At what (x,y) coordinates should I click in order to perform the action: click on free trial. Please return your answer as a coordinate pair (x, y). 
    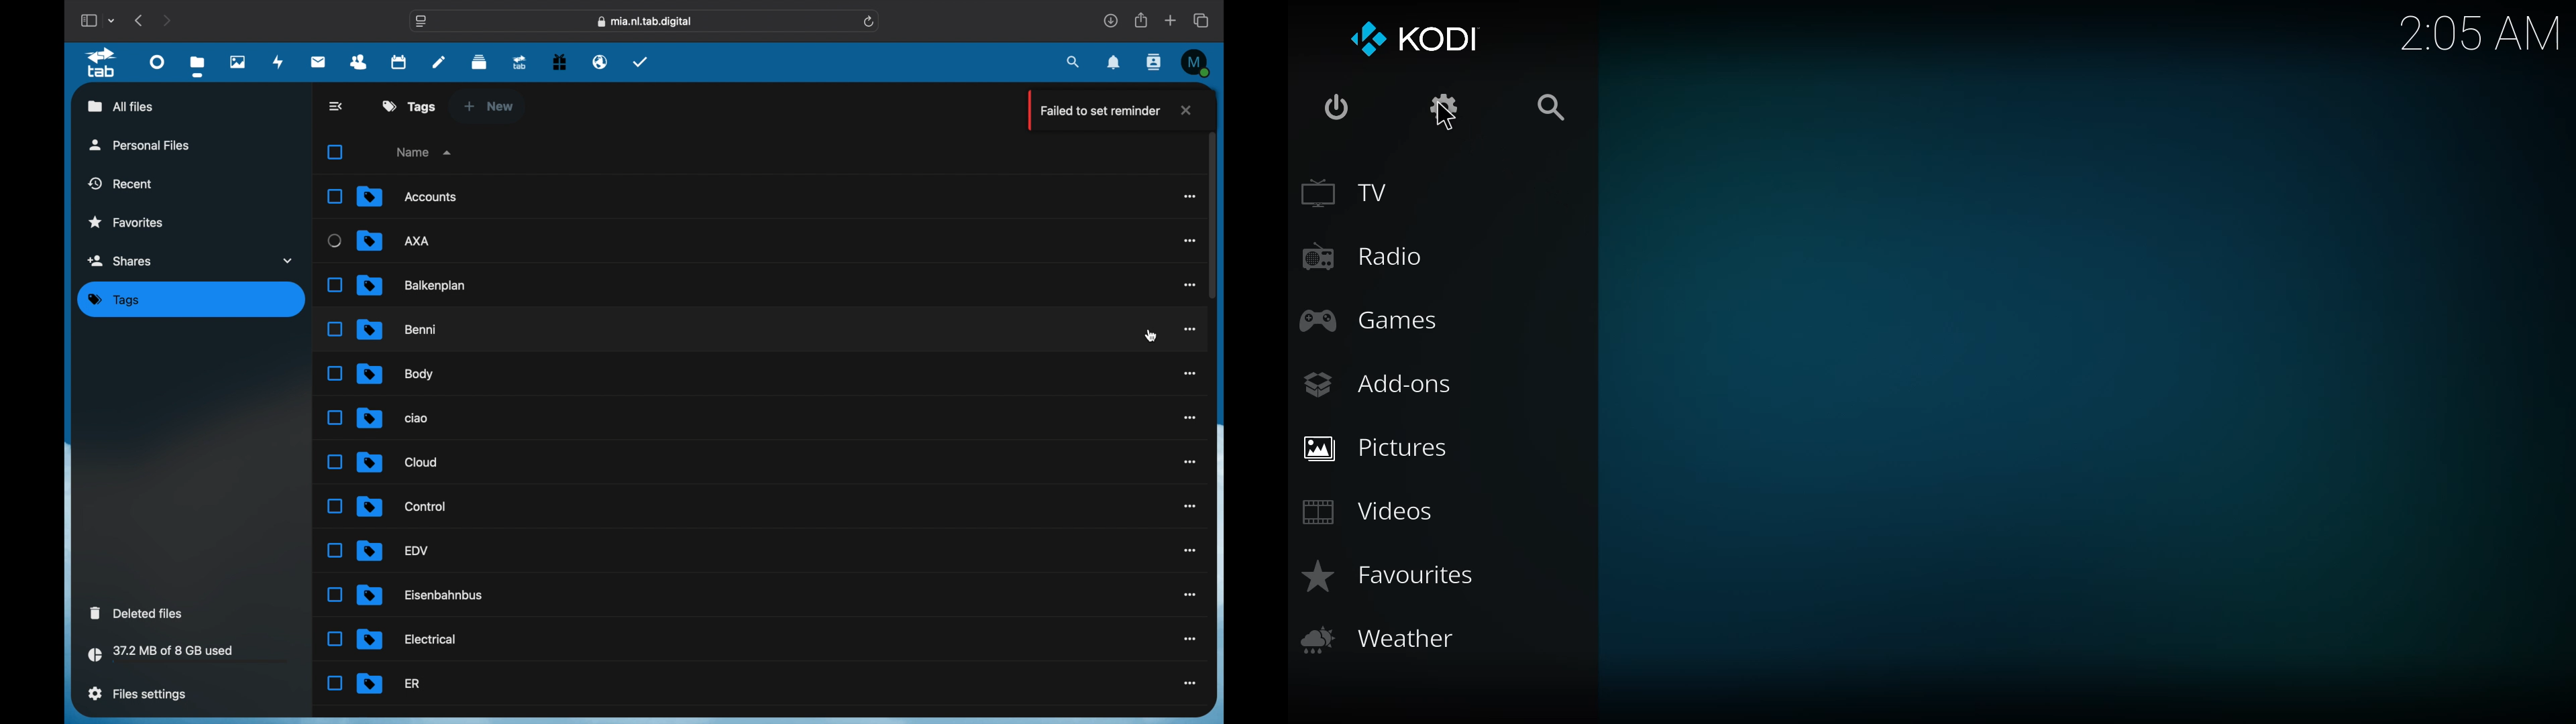
    Looking at the image, I should click on (559, 60).